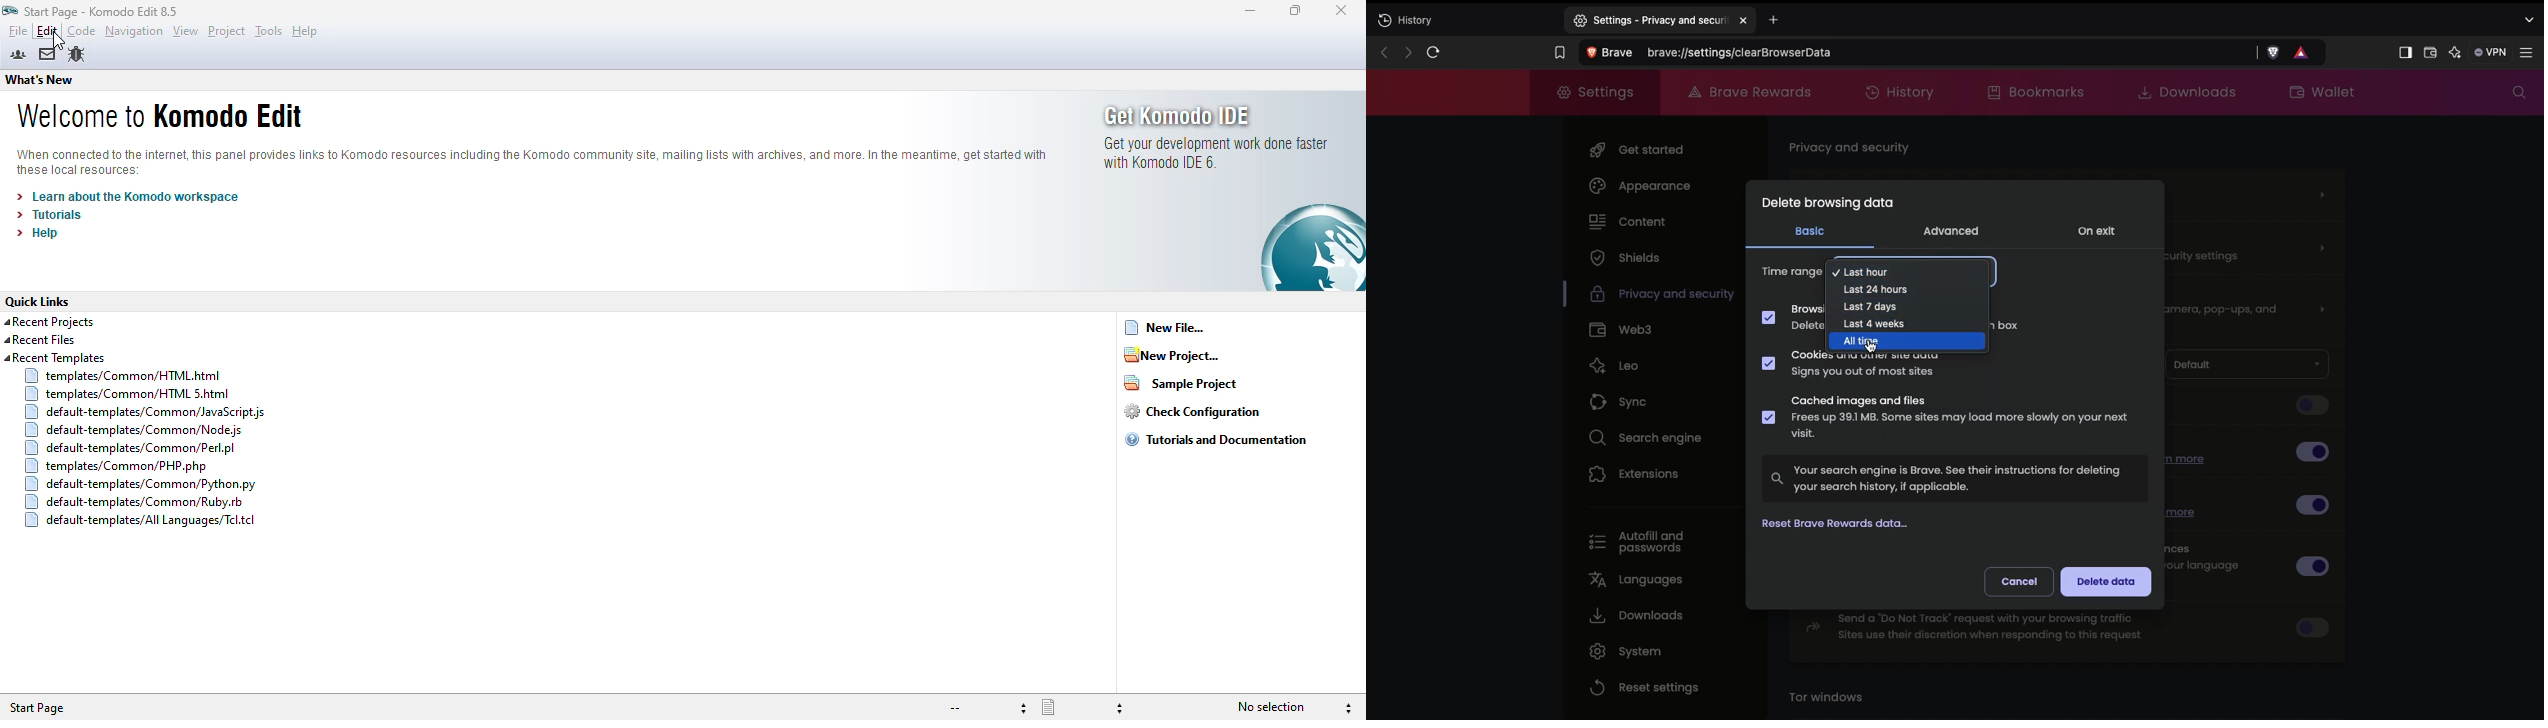 The width and height of the screenshot is (2548, 728). What do you see at coordinates (2100, 233) in the screenshot?
I see `ON exit` at bounding box center [2100, 233].